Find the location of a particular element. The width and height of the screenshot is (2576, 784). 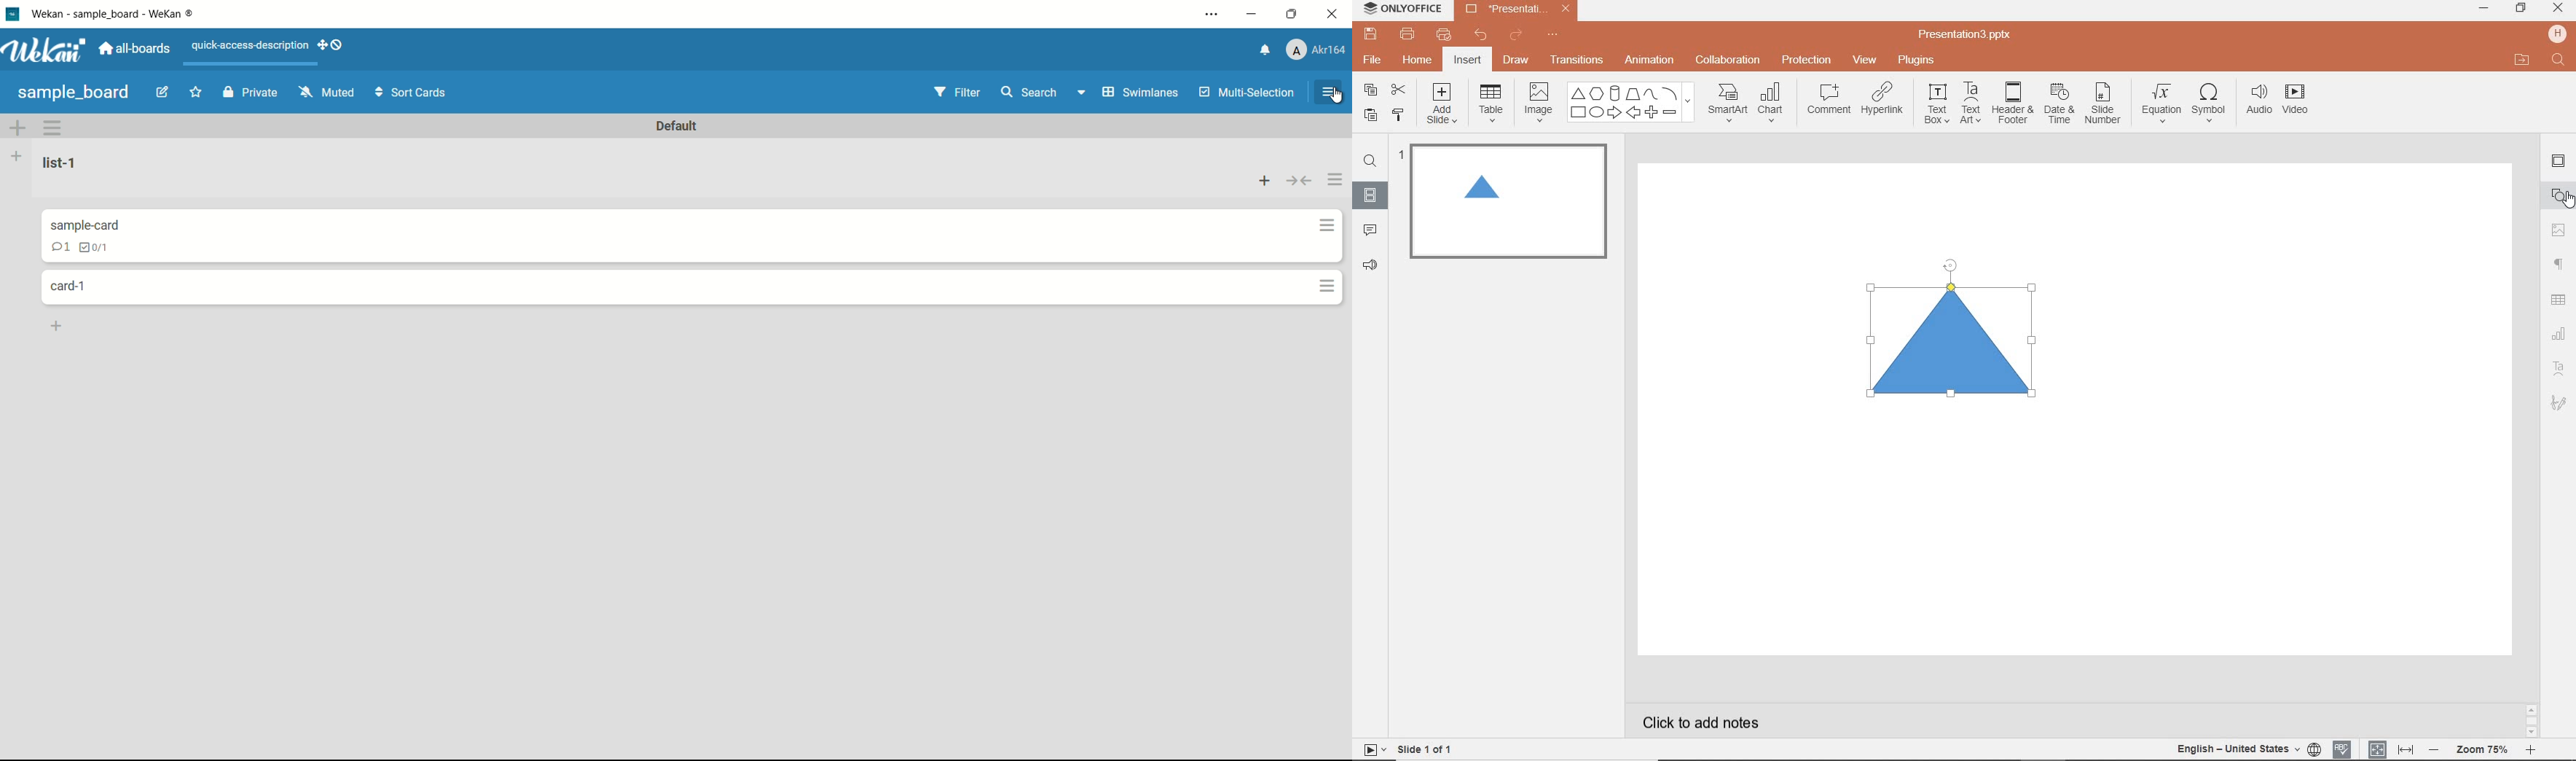

DATE & TIME is located at coordinates (2059, 104).